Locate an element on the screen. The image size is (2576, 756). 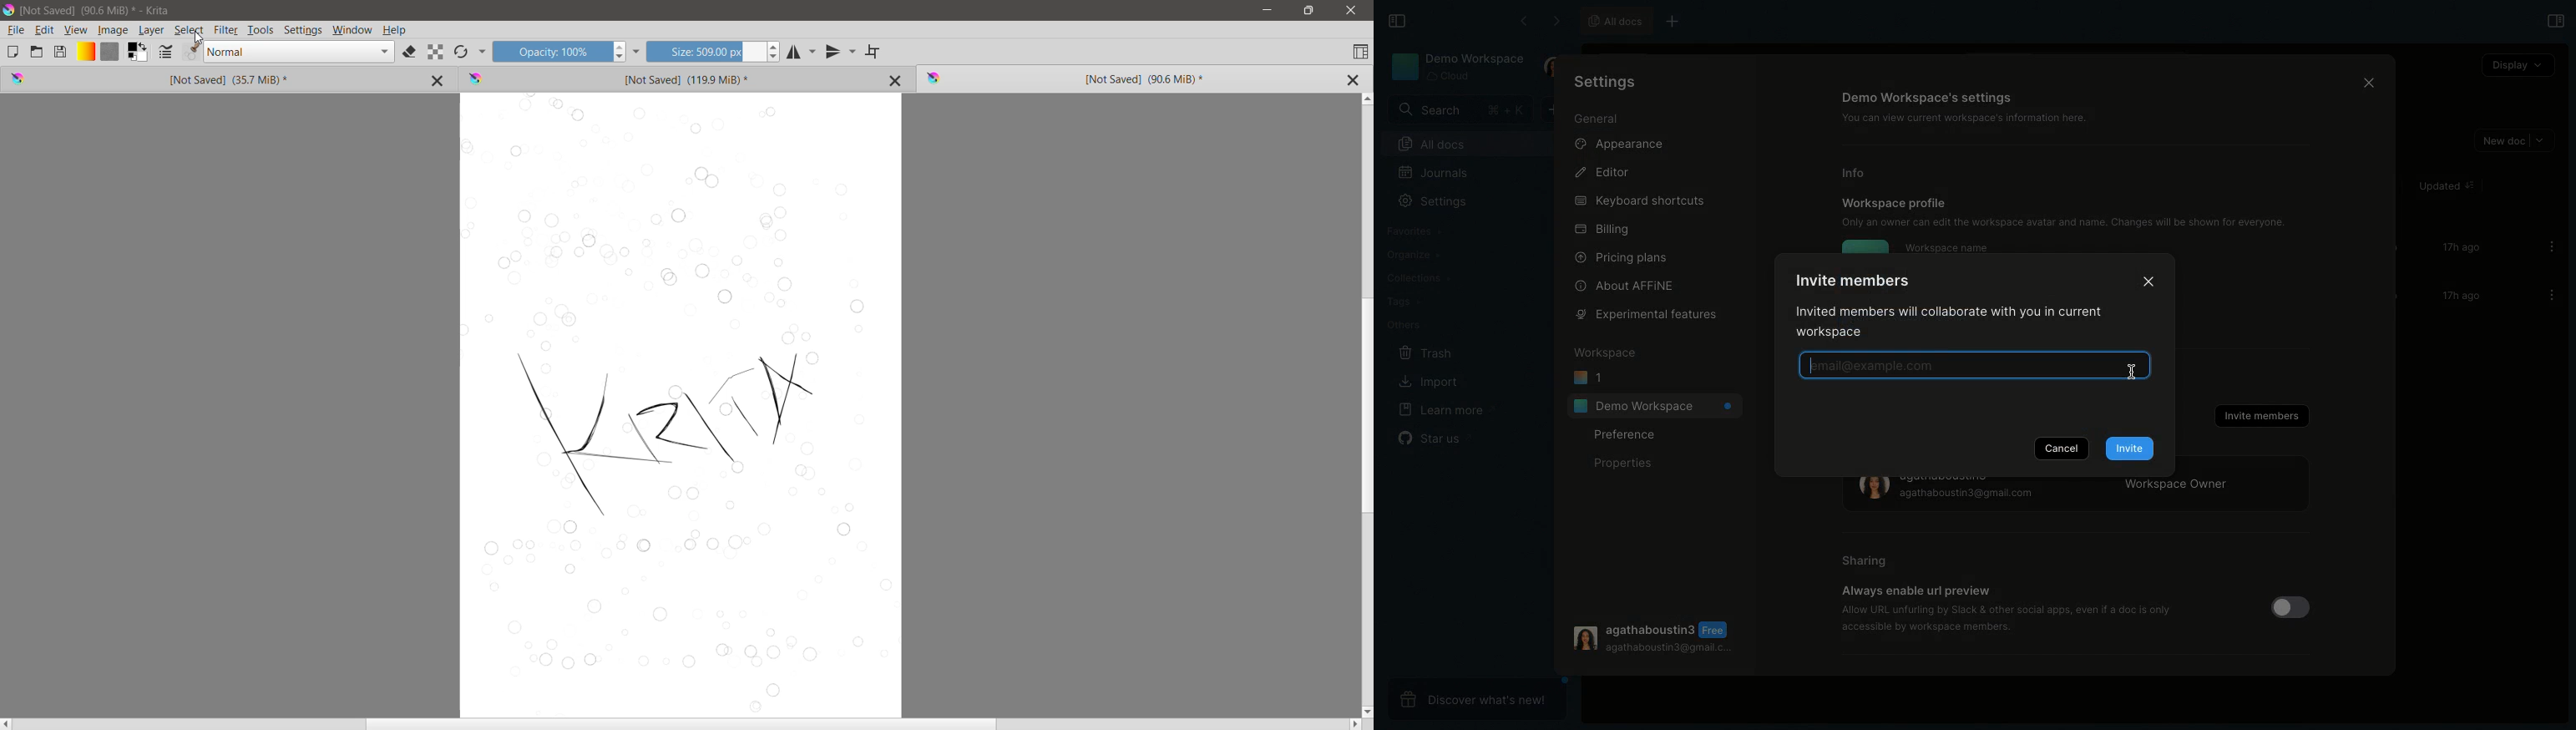
Tags is located at coordinates (1400, 302).